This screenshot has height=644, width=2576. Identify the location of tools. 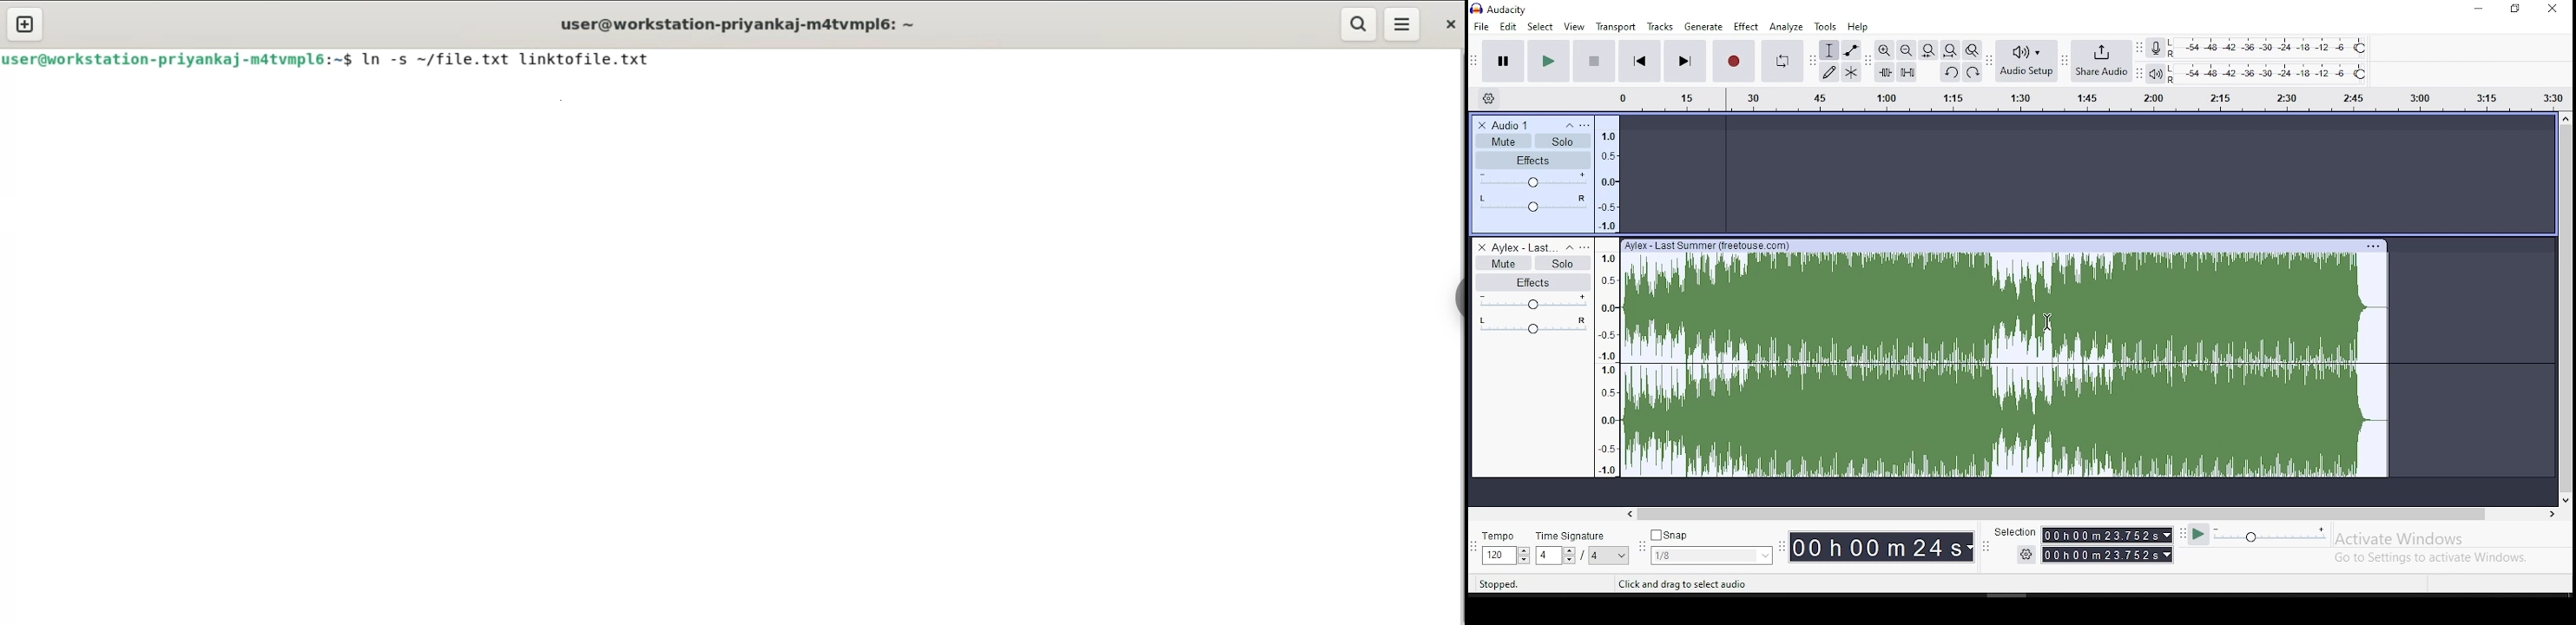
(1826, 27).